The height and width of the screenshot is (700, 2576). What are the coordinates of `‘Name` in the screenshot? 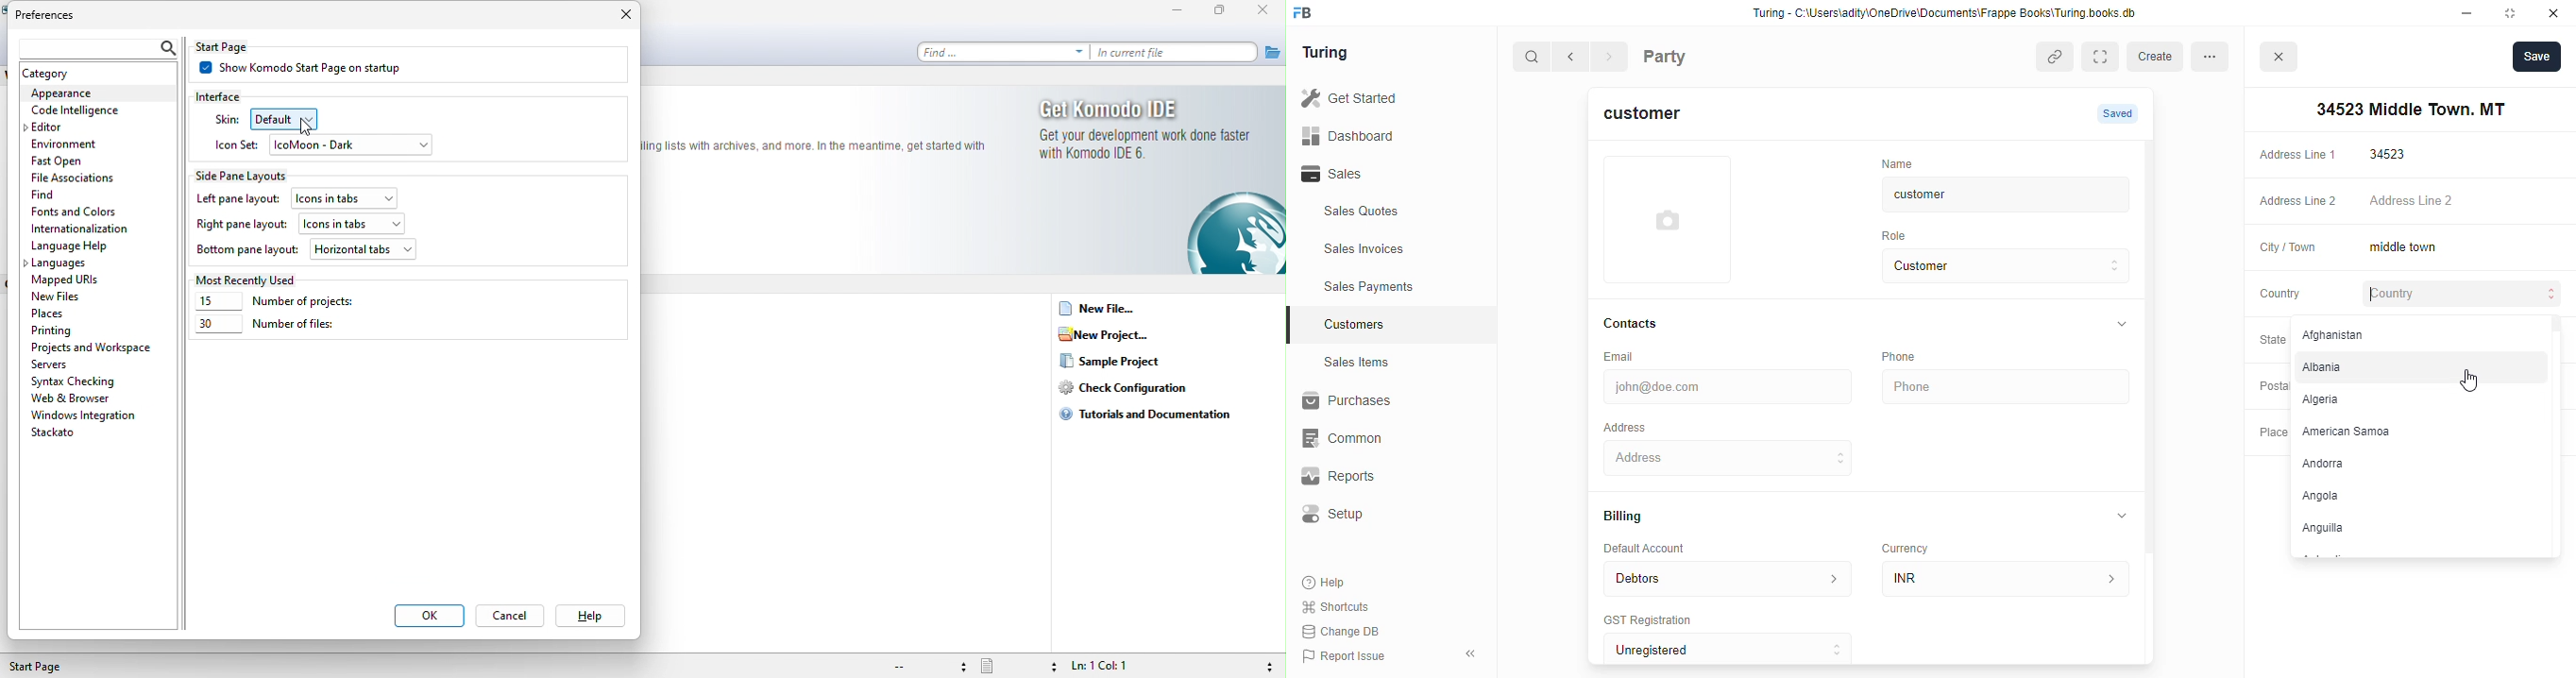 It's located at (1902, 162).